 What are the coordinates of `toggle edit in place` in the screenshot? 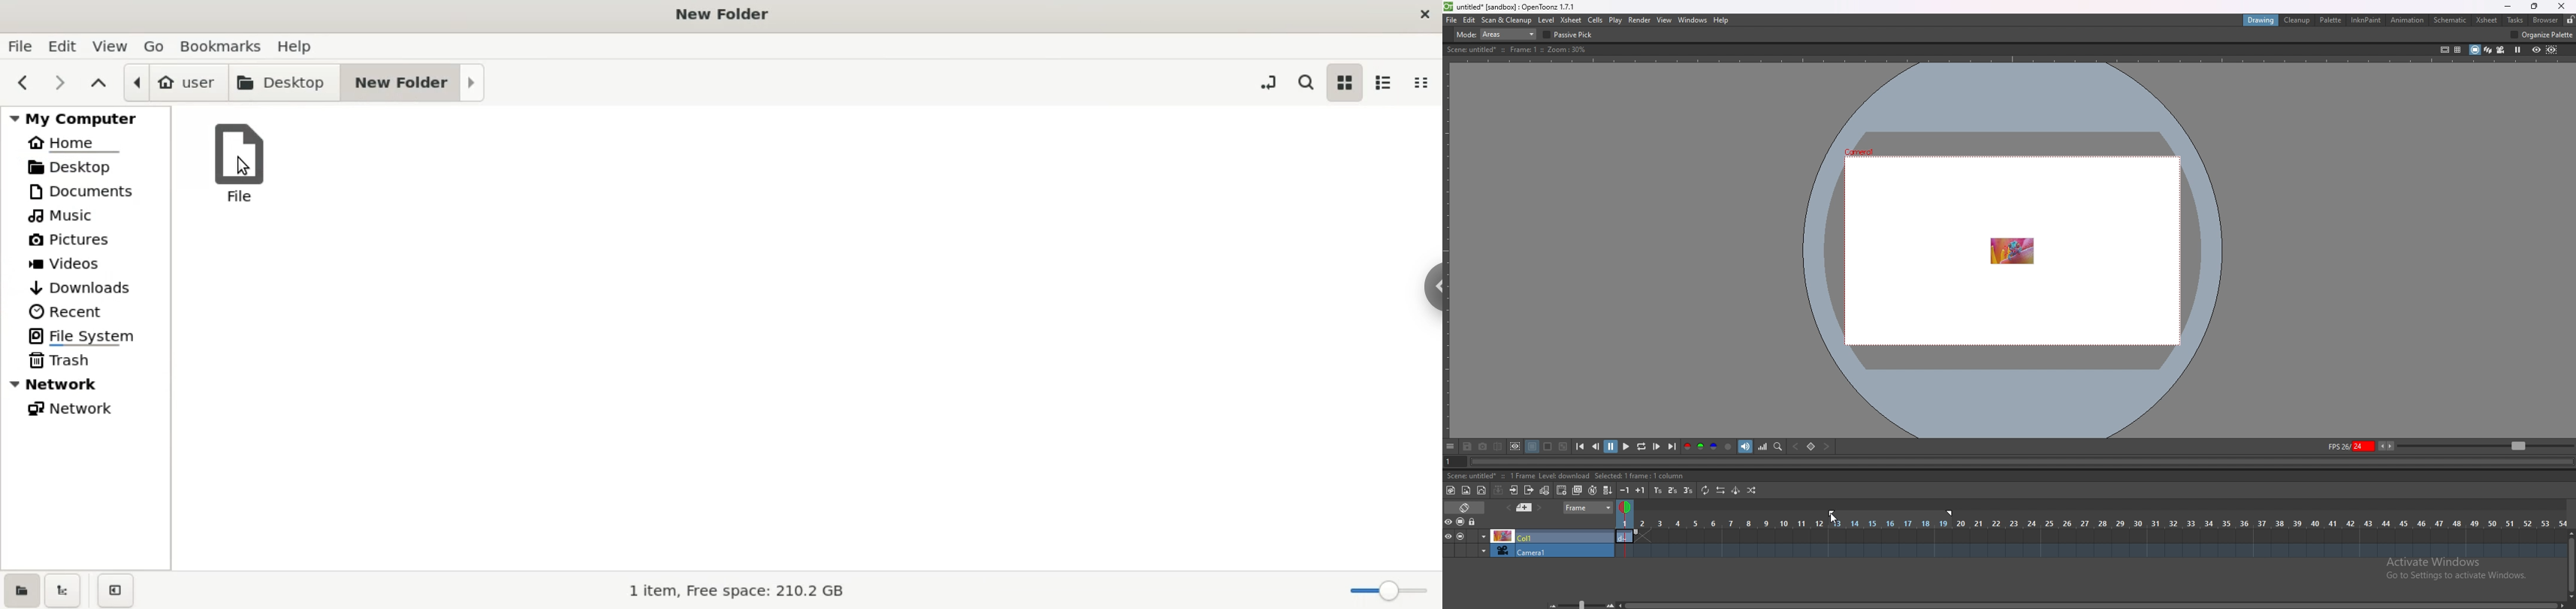 It's located at (1546, 491).